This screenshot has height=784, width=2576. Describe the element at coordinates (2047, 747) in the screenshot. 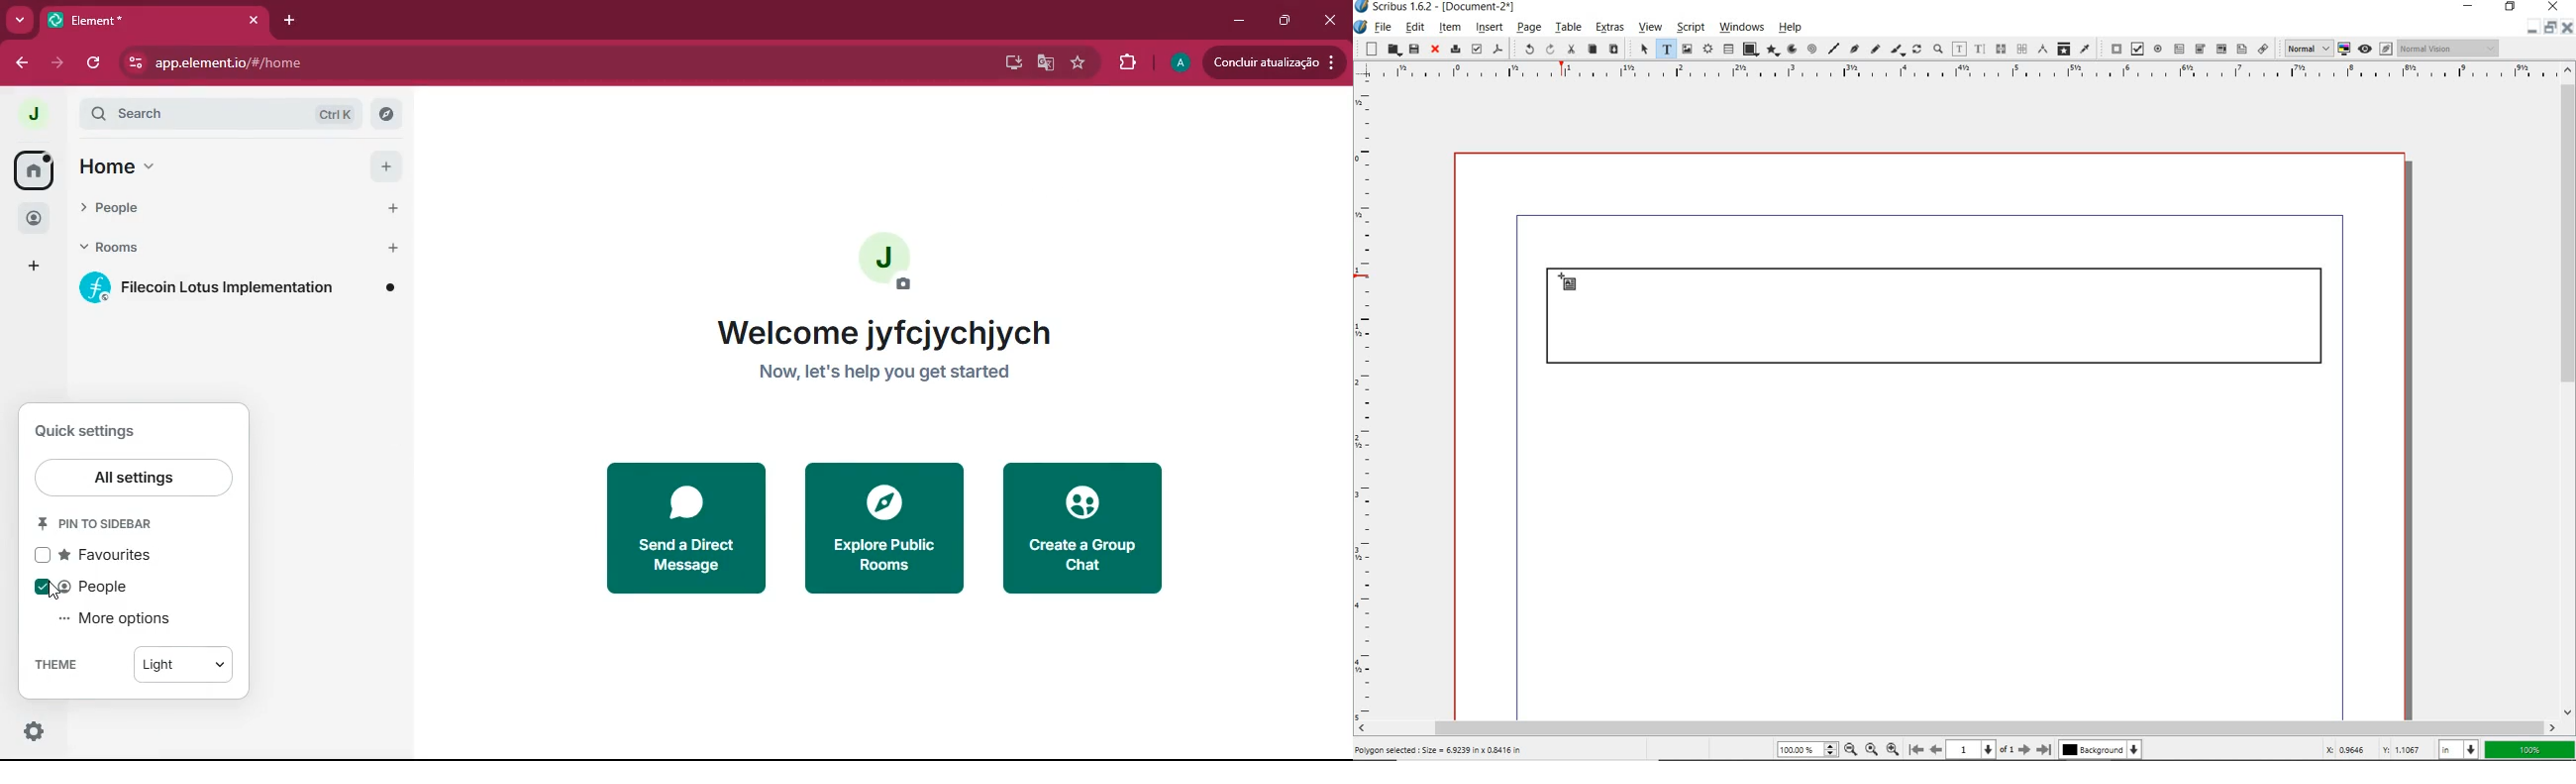

I see `move to last` at that location.